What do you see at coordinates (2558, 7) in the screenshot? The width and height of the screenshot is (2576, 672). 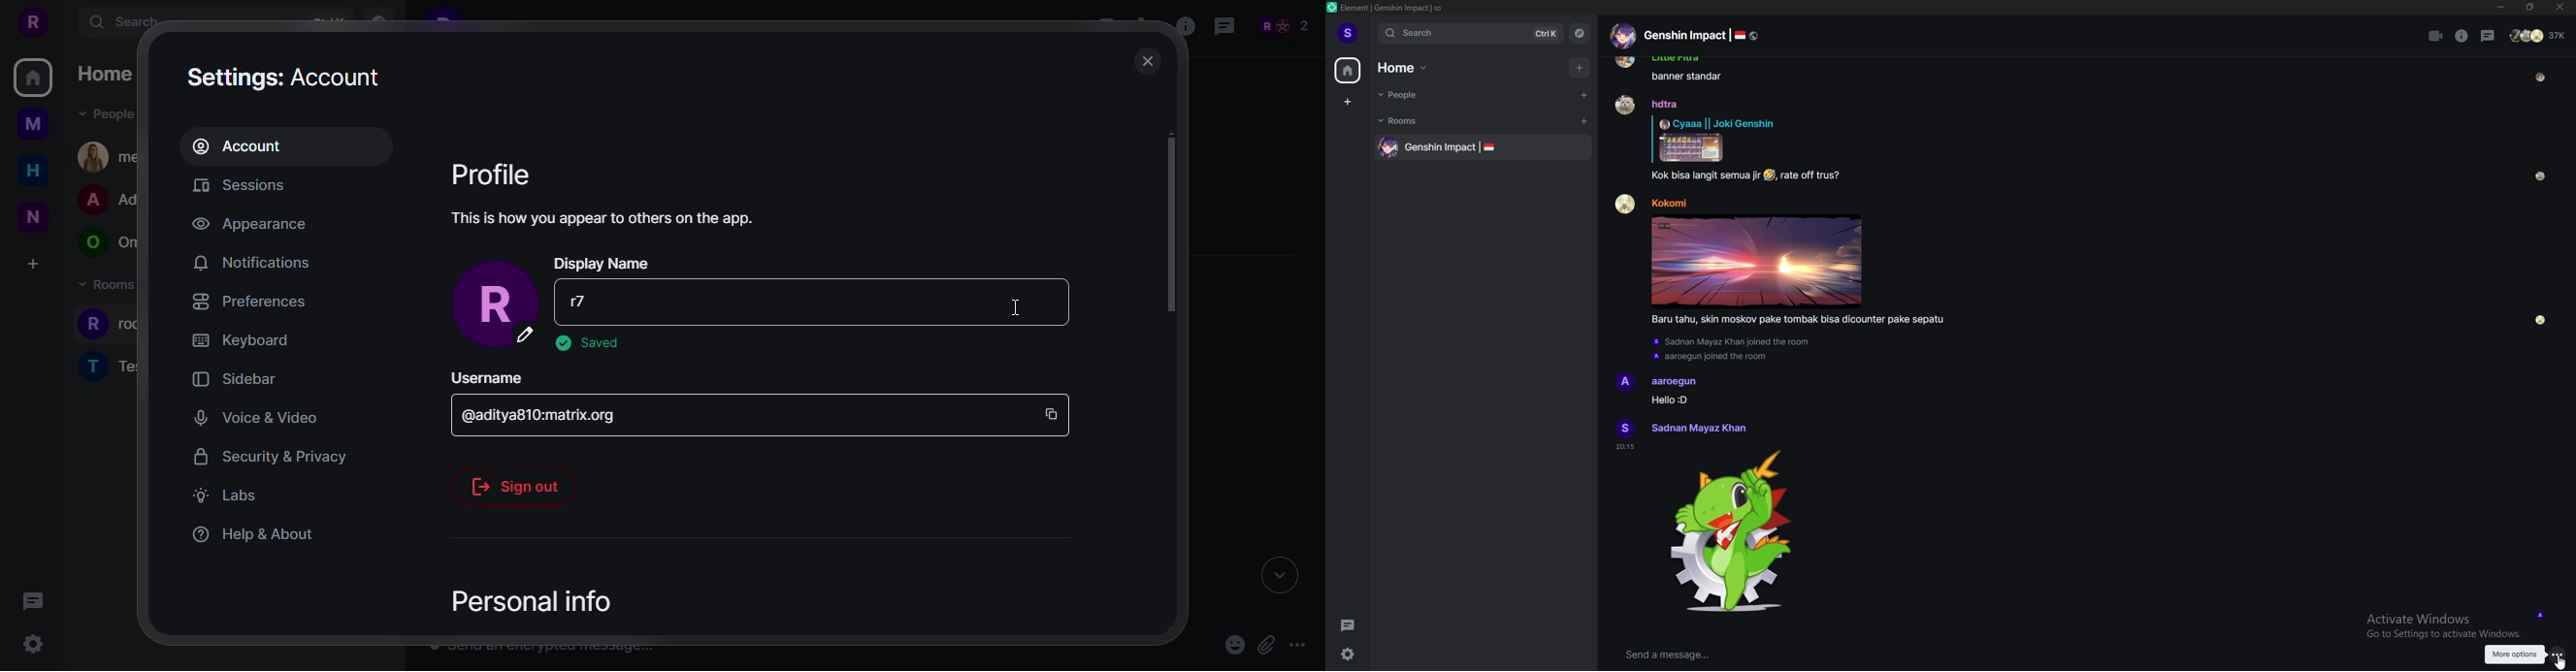 I see `close` at bounding box center [2558, 7].